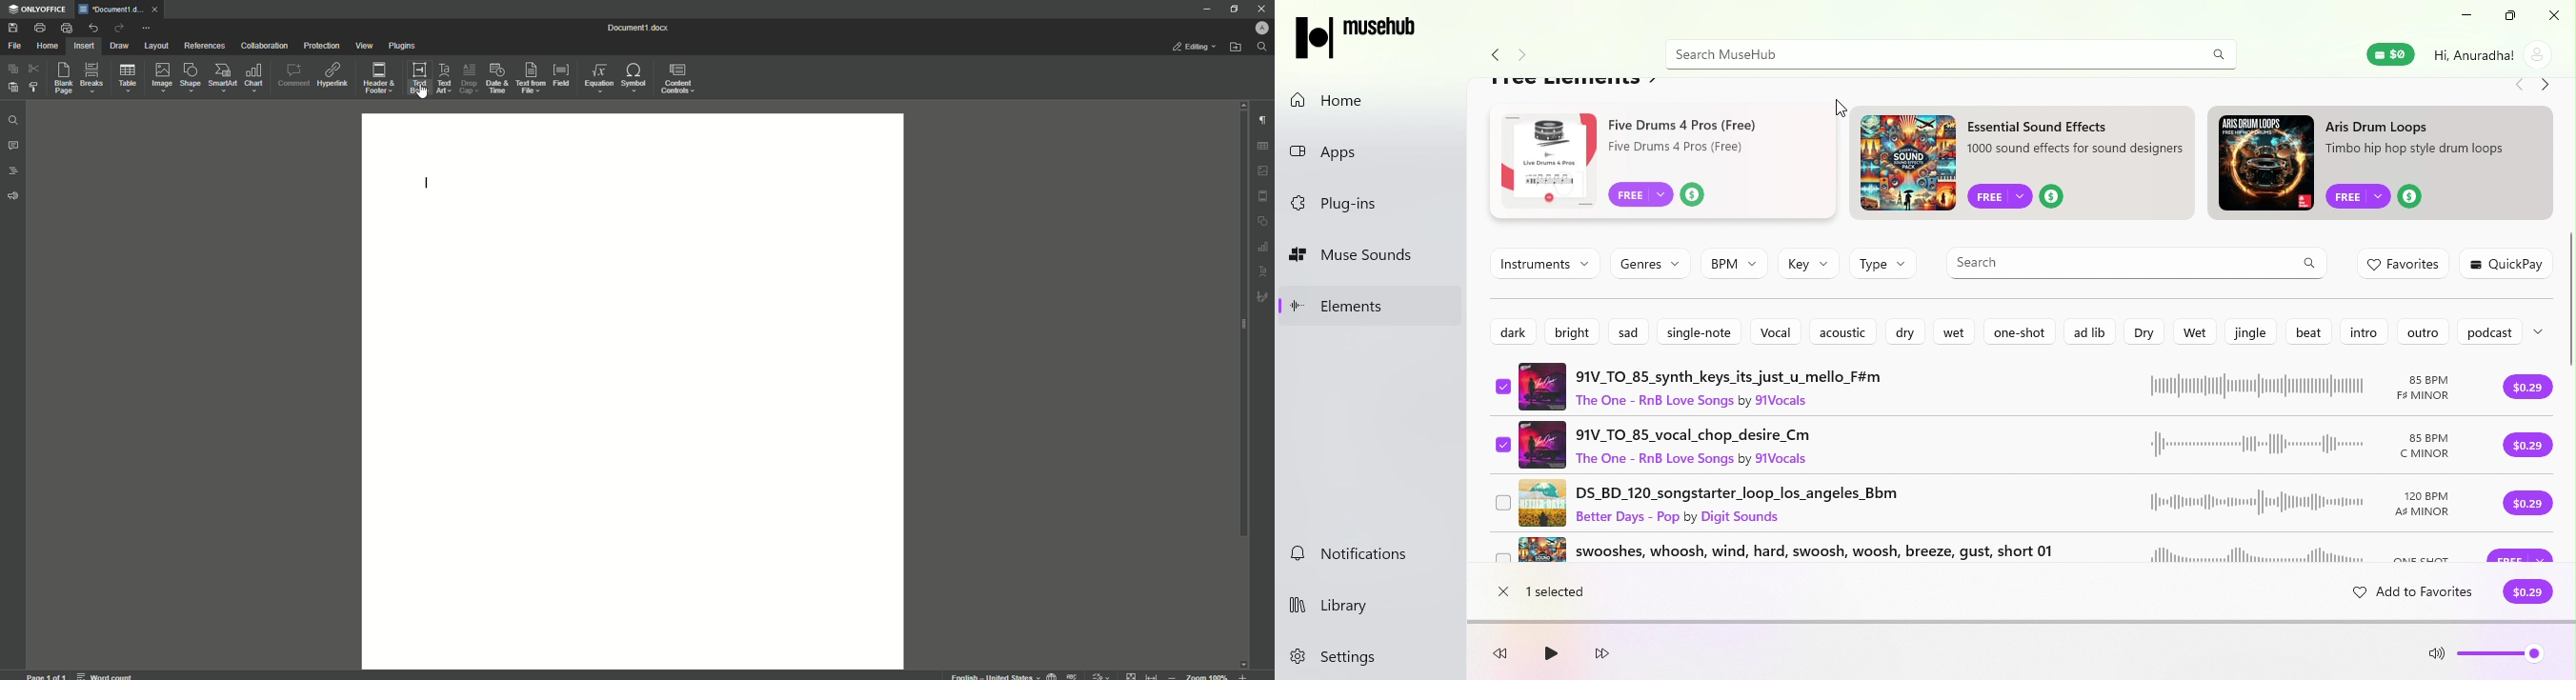 This screenshot has height=700, width=2576. What do you see at coordinates (2422, 331) in the screenshot?
I see `outro` at bounding box center [2422, 331].